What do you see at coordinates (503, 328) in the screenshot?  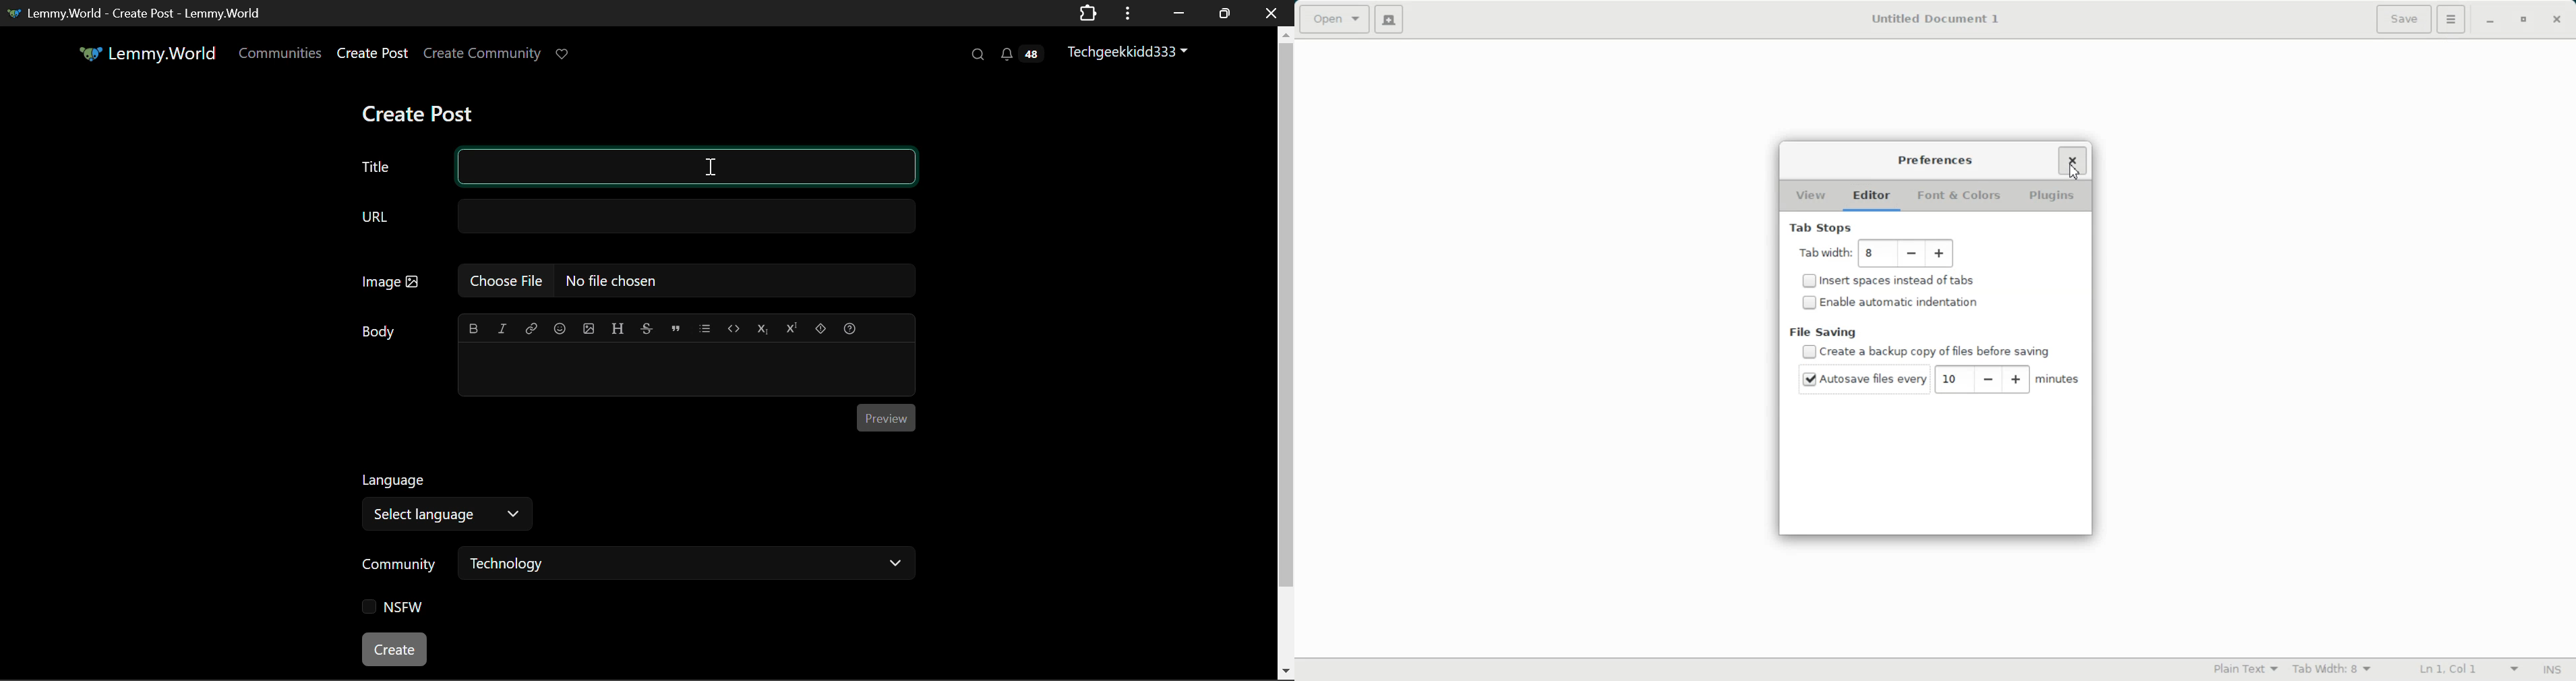 I see `italic` at bounding box center [503, 328].